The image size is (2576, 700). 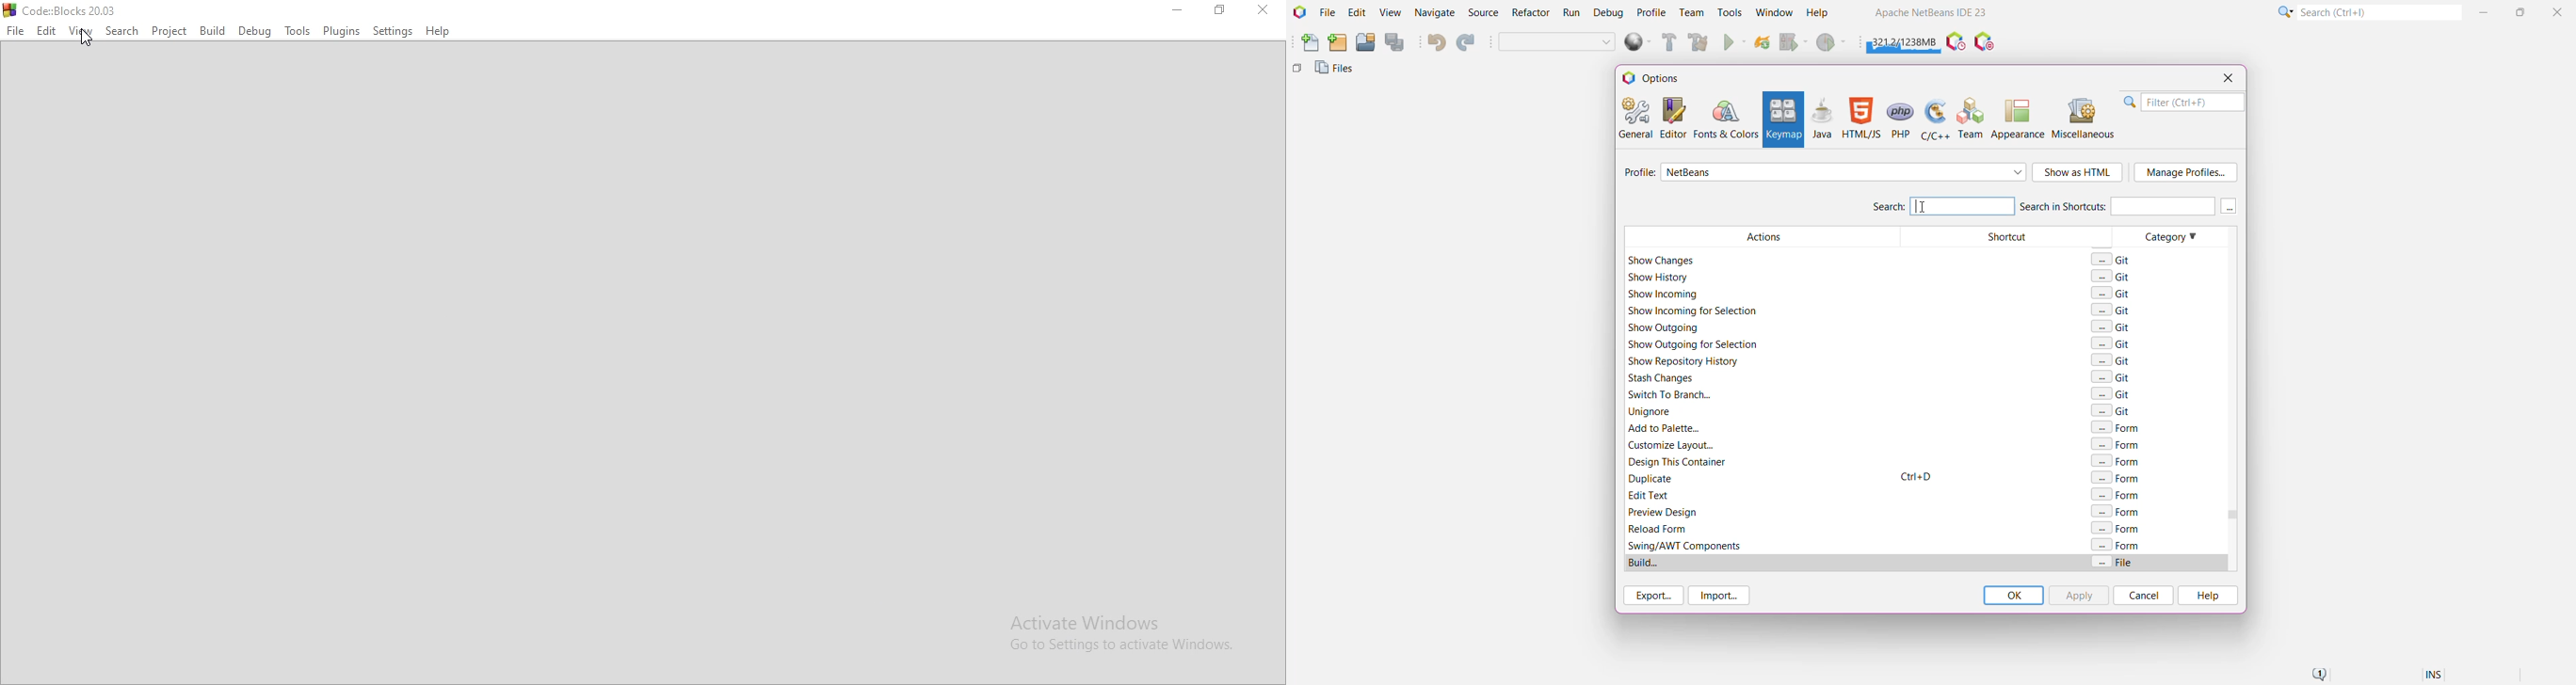 What do you see at coordinates (1861, 118) in the screenshot?
I see `HTML/JS` at bounding box center [1861, 118].